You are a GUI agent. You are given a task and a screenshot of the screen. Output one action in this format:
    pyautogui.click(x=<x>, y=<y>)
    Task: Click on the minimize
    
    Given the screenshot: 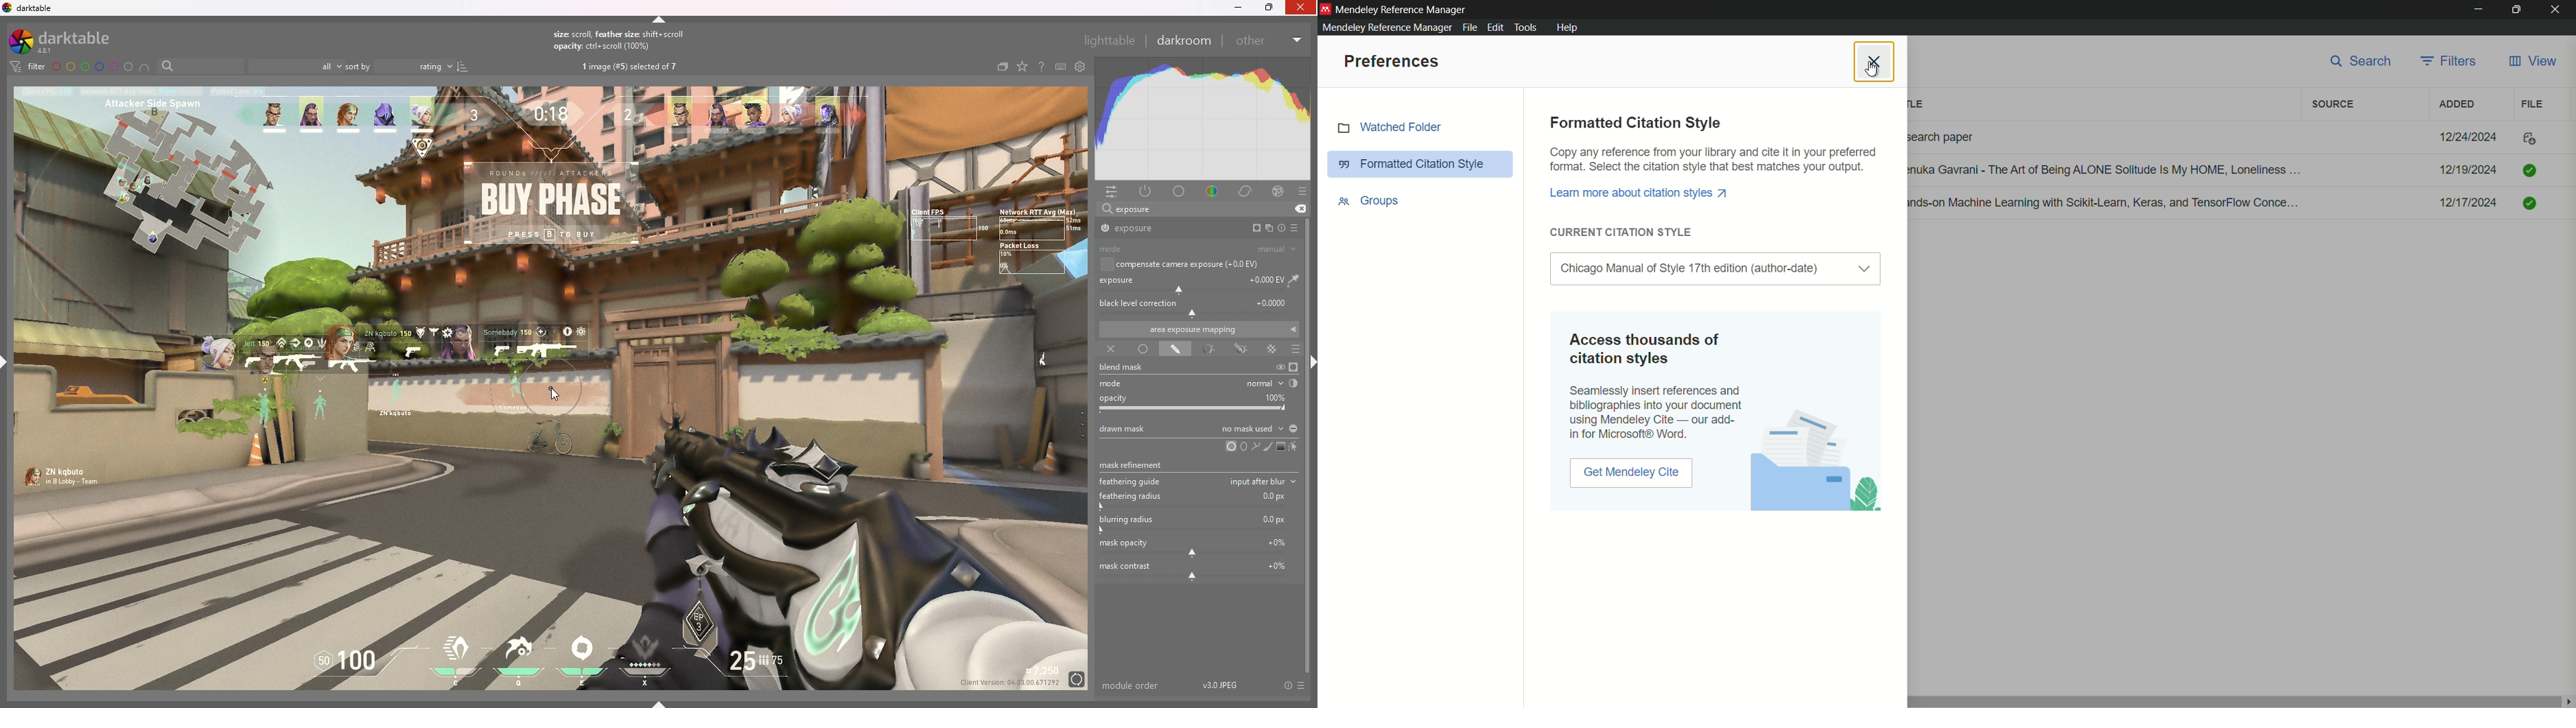 What is the action you would take?
    pyautogui.click(x=2477, y=10)
    